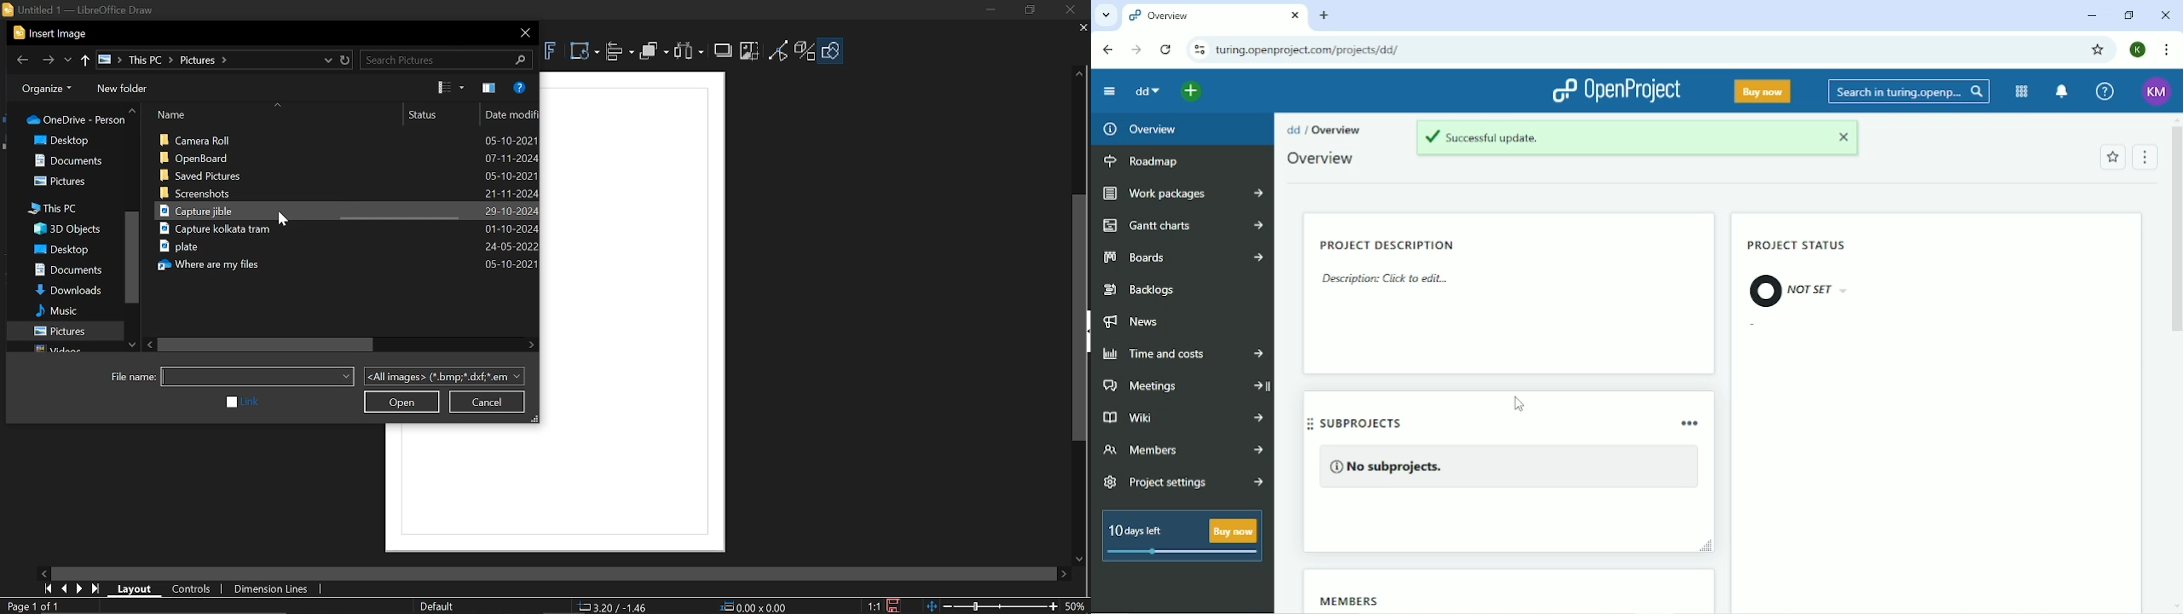 Image resolution: width=2184 pixels, height=616 pixels. What do you see at coordinates (519, 88) in the screenshot?
I see `Help` at bounding box center [519, 88].